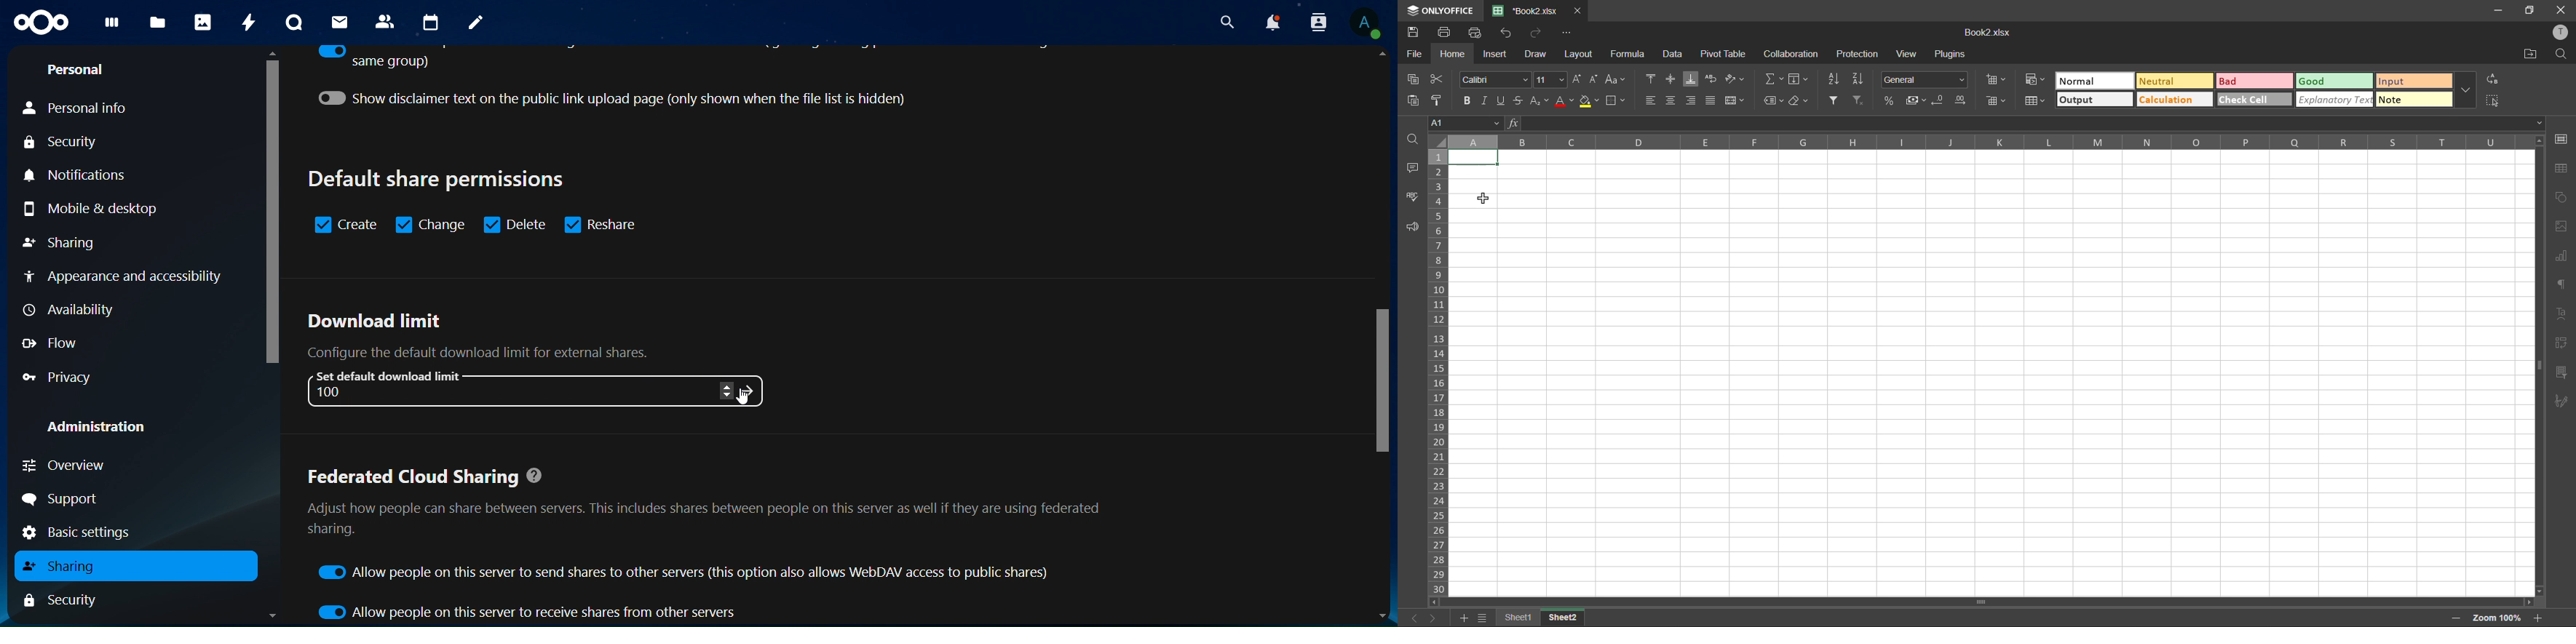  Describe the element at coordinates (2464, 90) in the screenshot. I see `more options` at that location.